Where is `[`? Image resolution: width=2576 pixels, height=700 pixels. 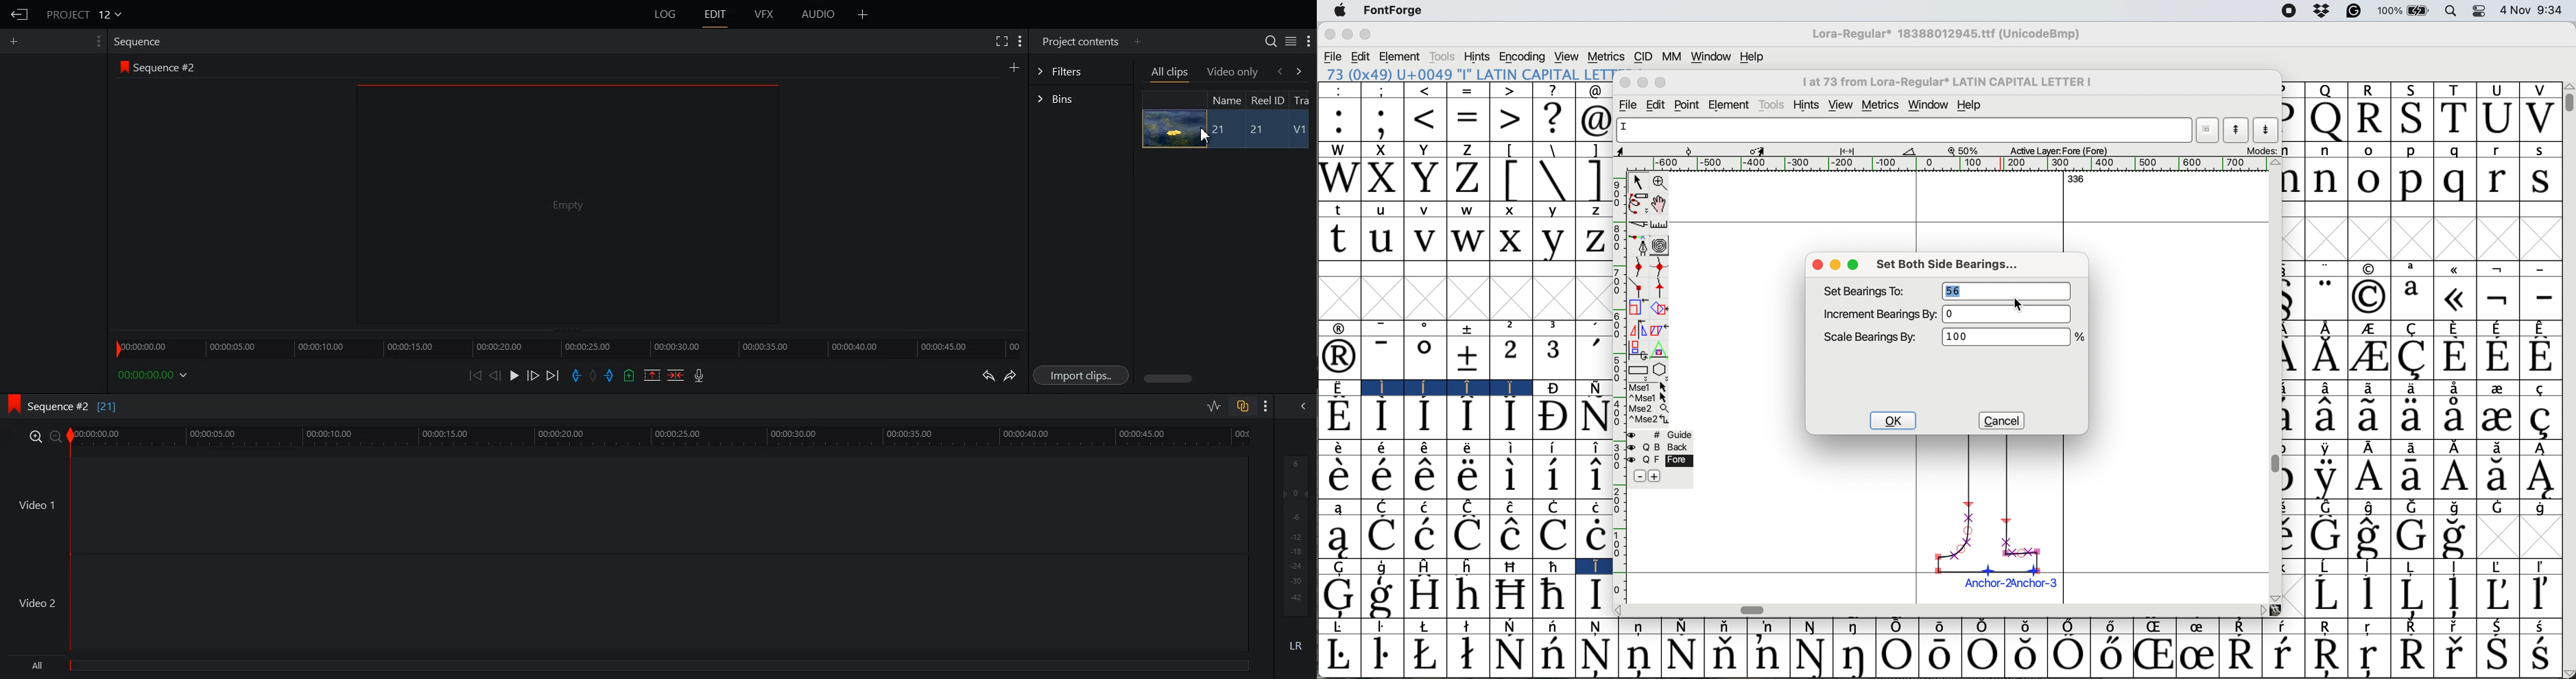 [ is located at coordinates (1511, 180).